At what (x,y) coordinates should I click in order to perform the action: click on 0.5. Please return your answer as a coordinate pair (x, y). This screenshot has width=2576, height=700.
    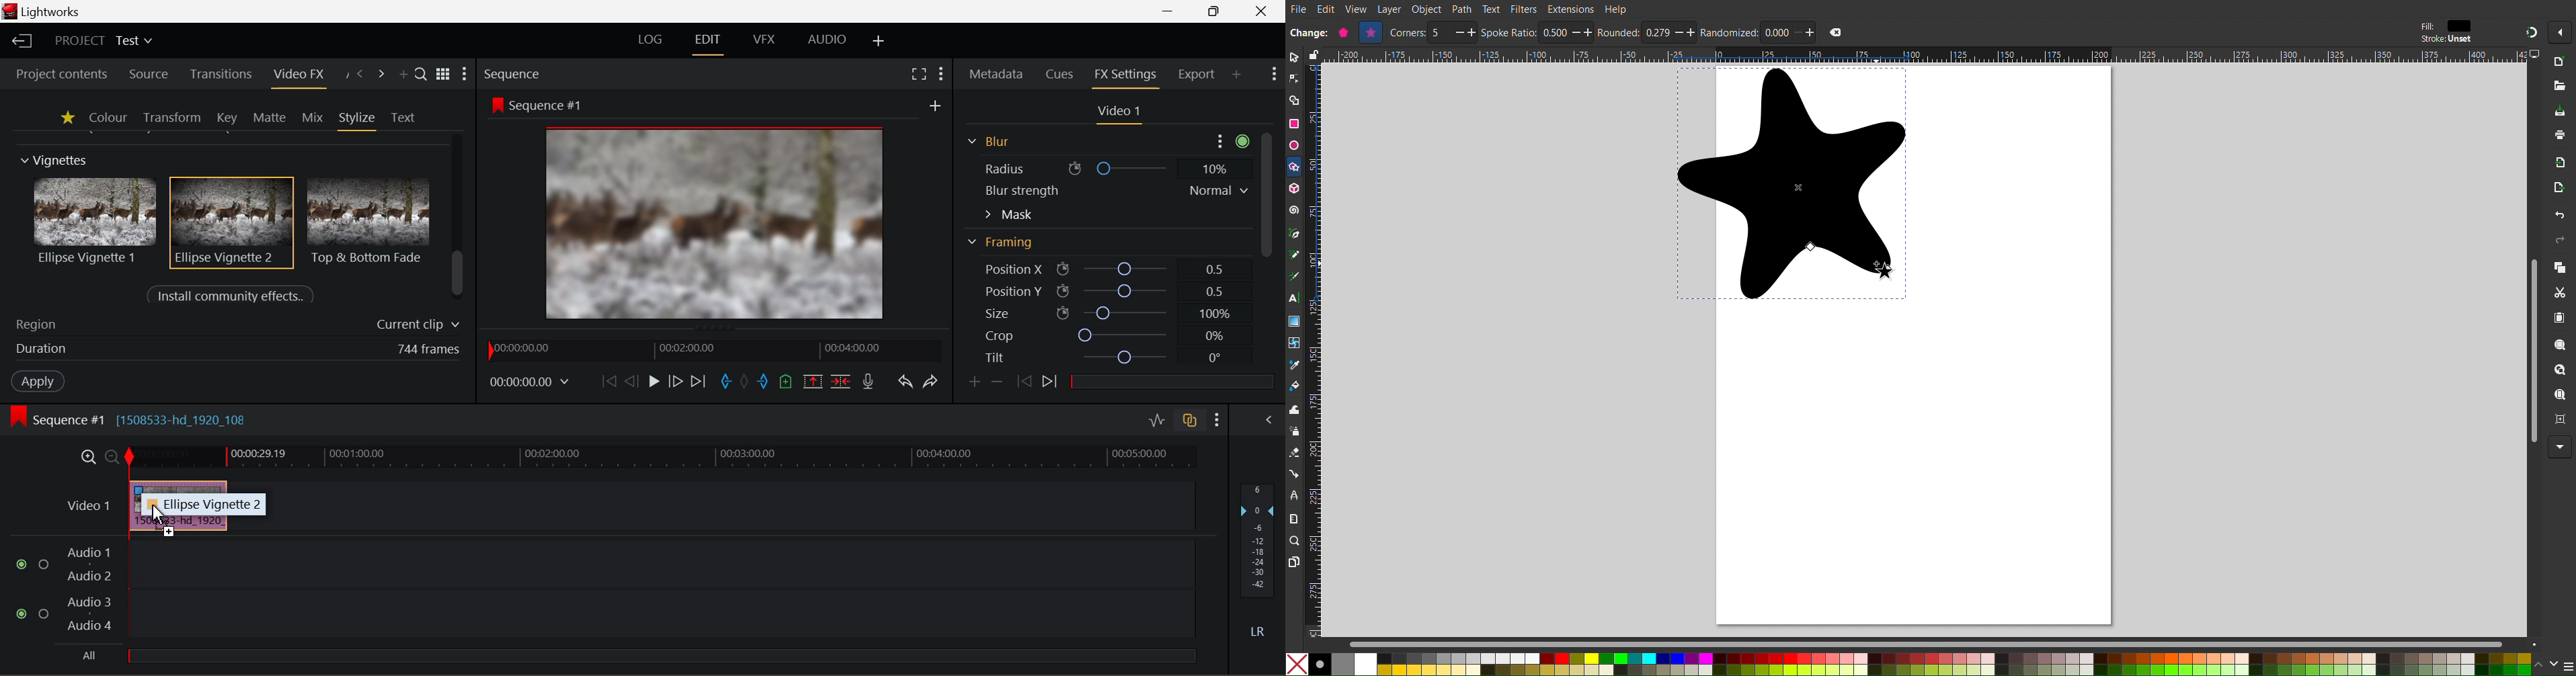
    Looking at the image, I should click on (1553, 32).